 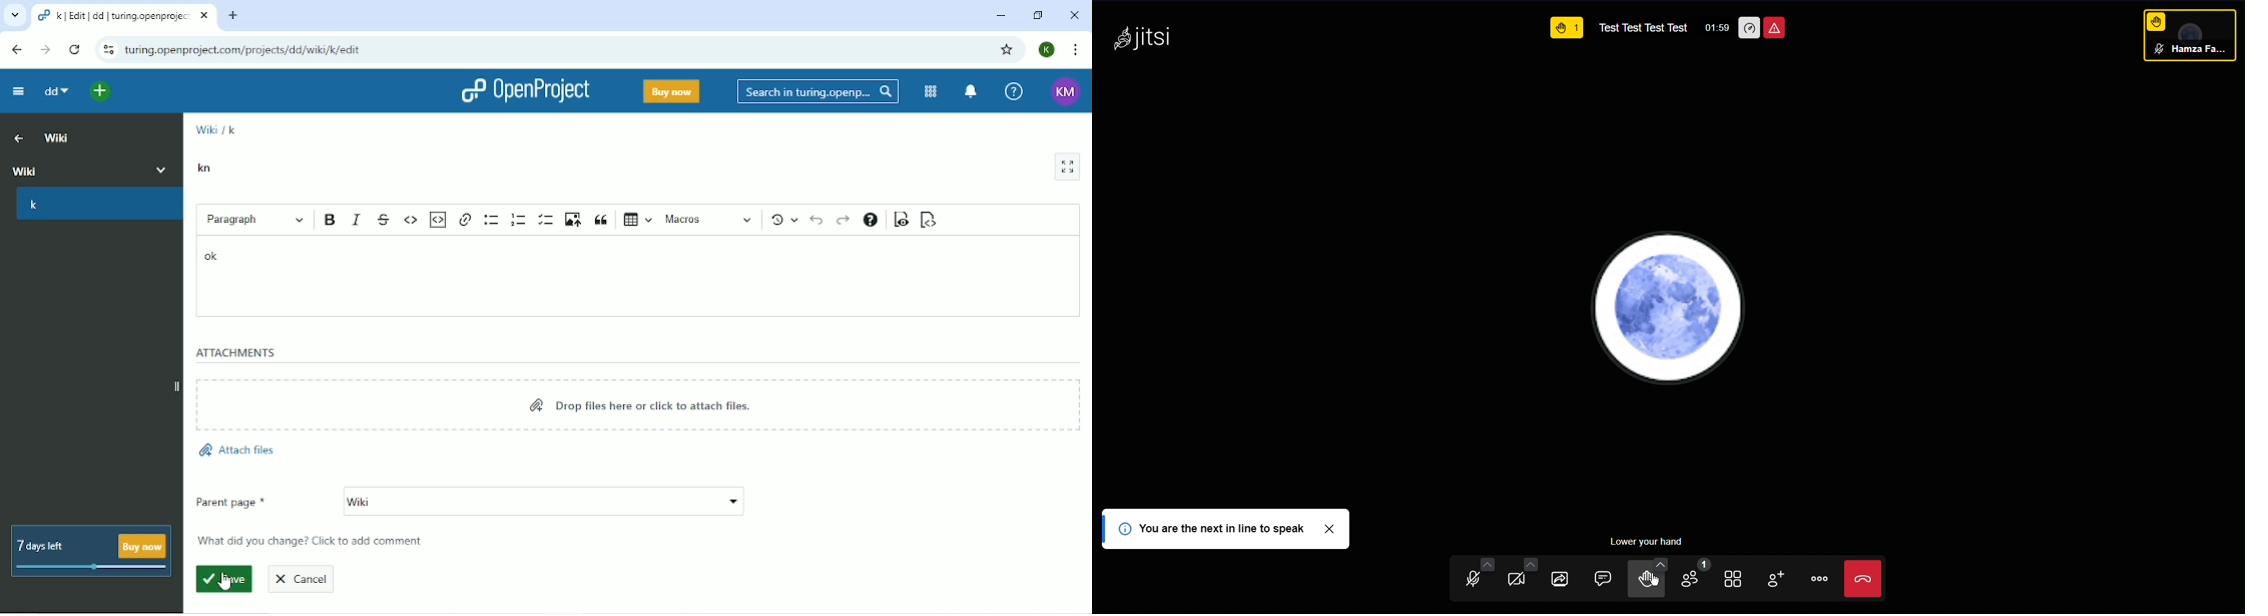 I want to click on Undo, so click(x=817, y=222).